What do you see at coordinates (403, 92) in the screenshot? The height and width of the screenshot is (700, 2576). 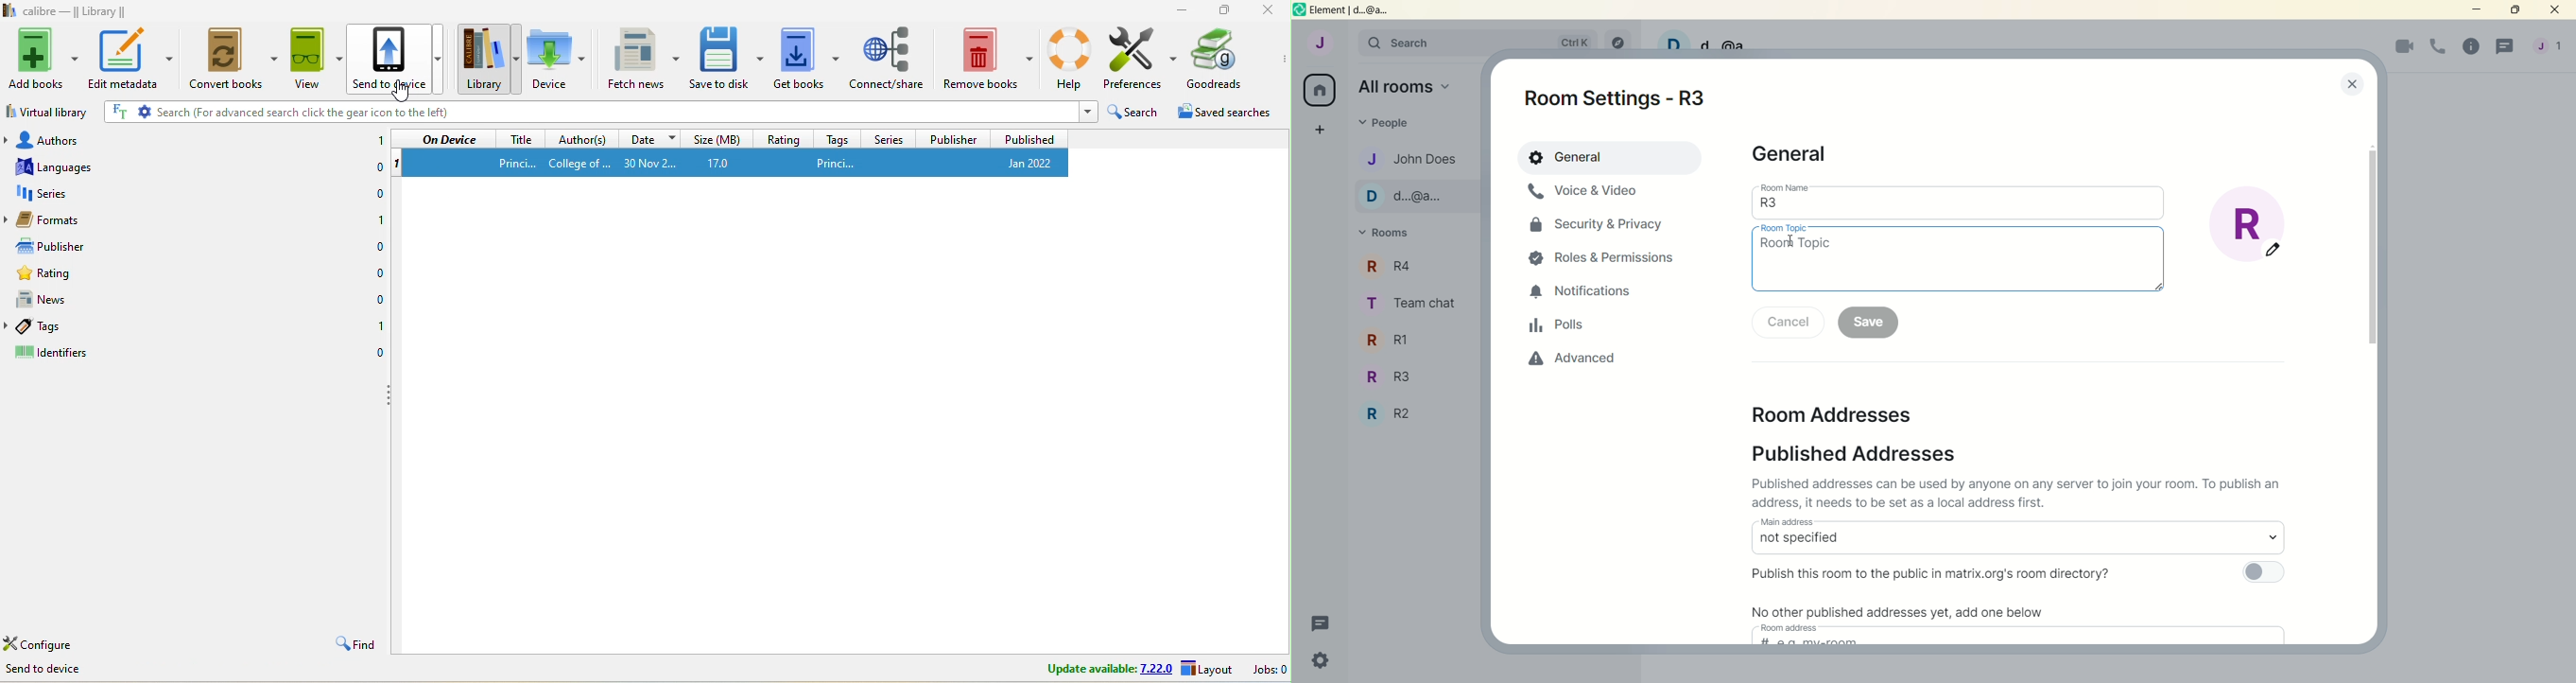 I see `cursor` at bounding box center [403, 92].